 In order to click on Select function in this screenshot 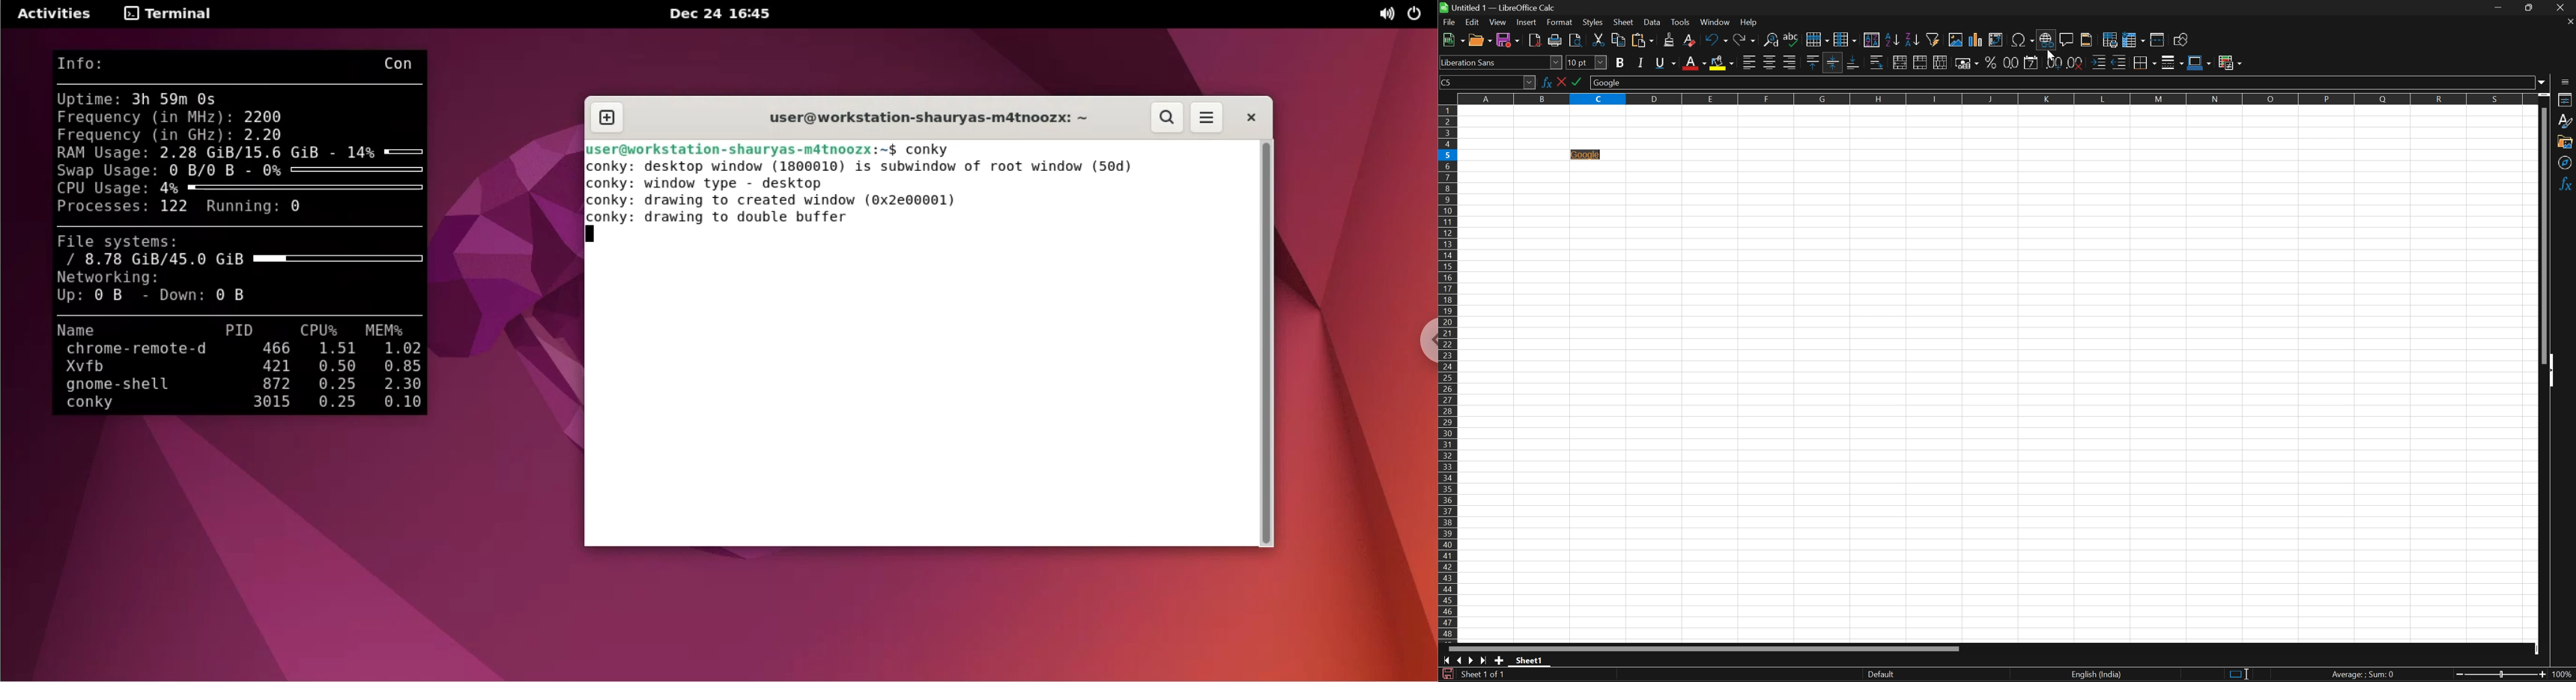, I will do `click(1565, 81)`.